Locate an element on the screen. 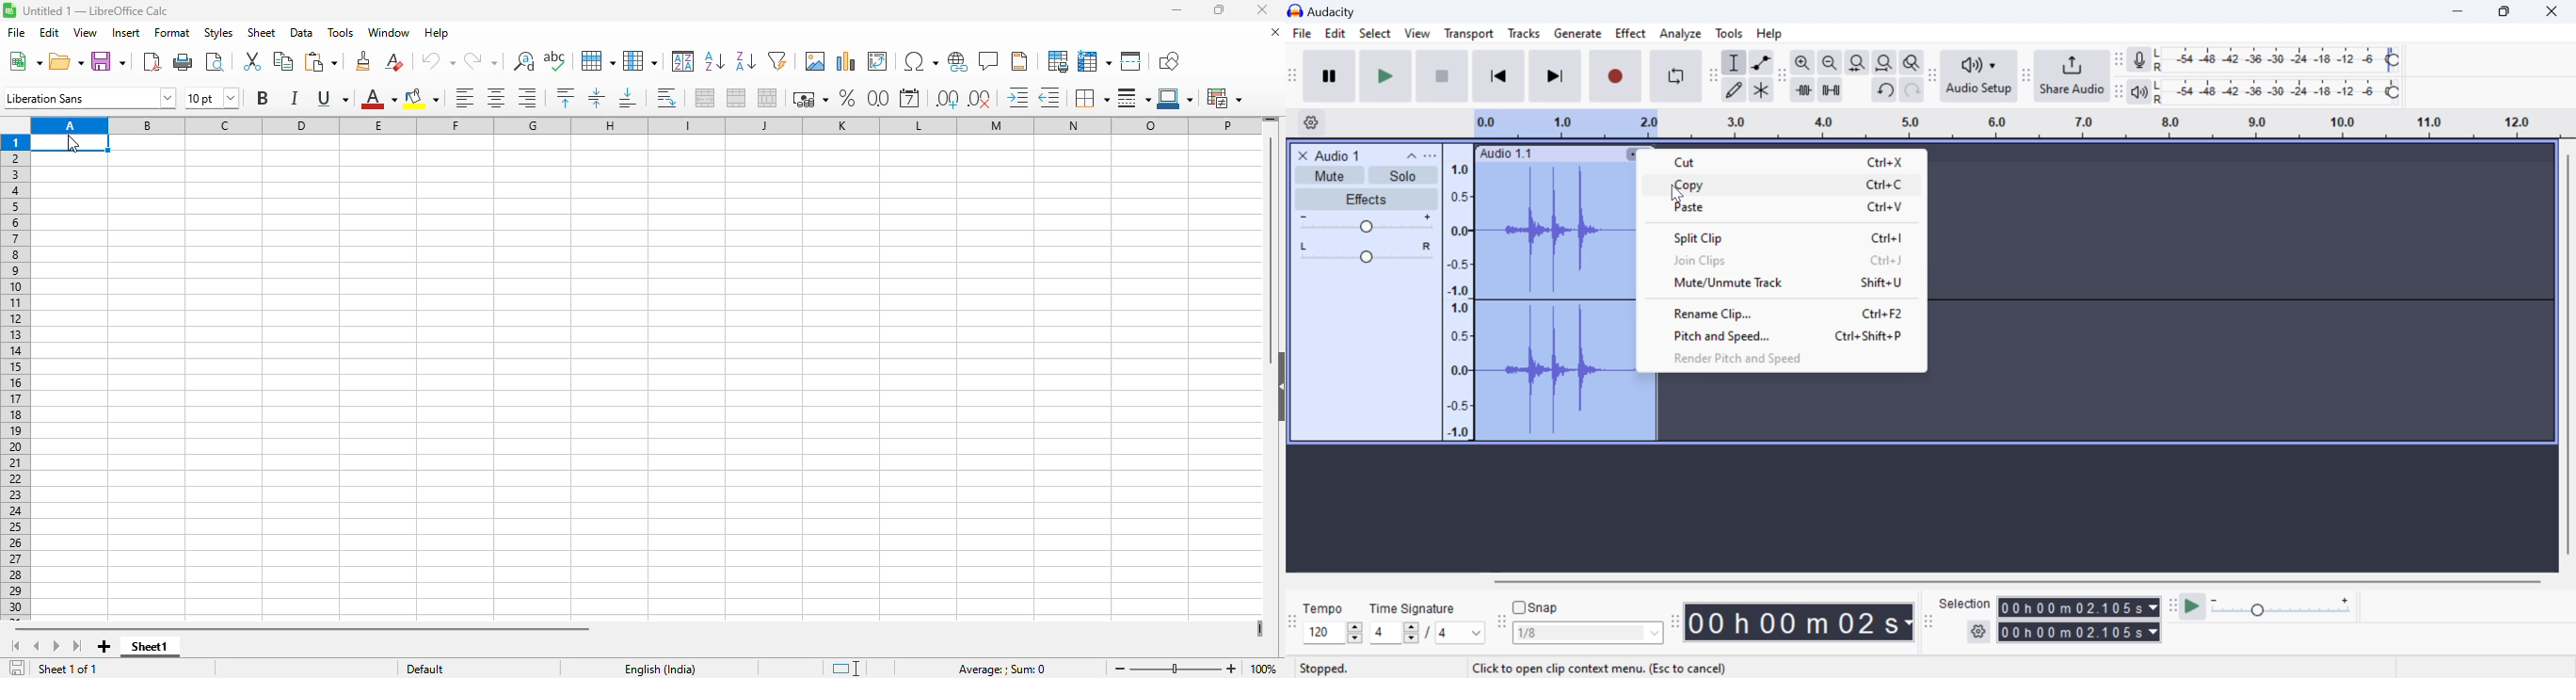 The image size is (2576, 700). default is located at coordinates (425, 668).